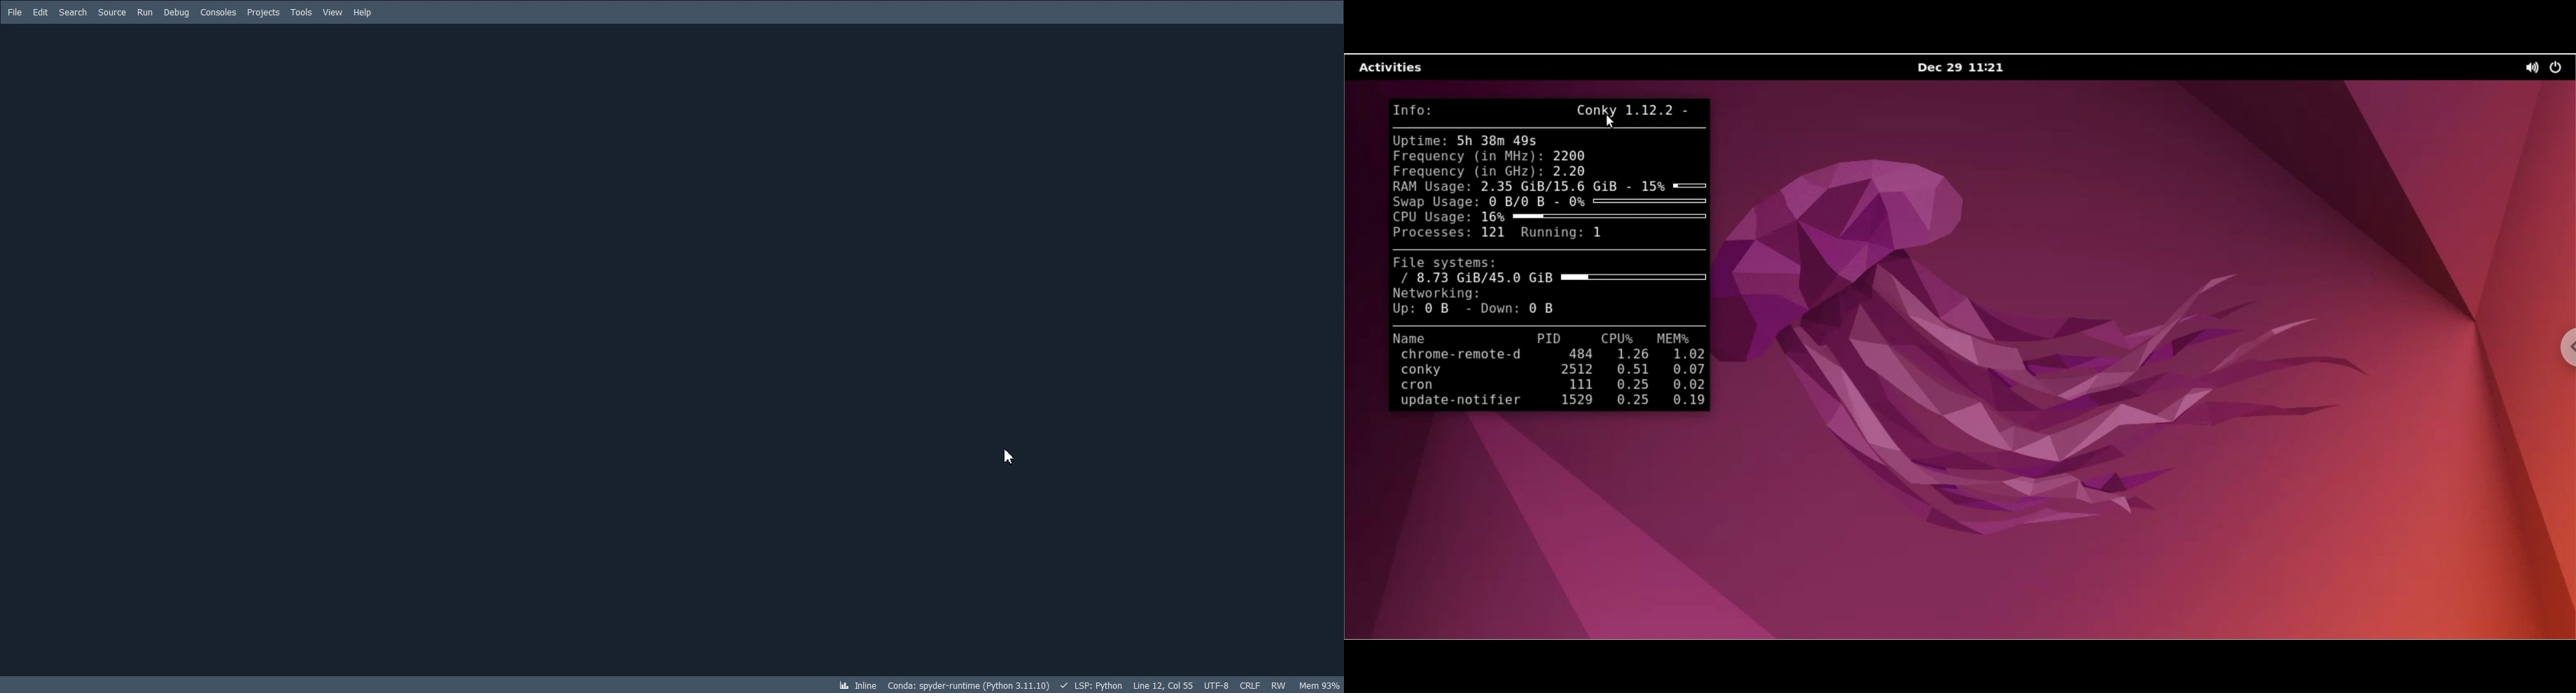 This screenshot has height=700, width=2576. I want to click on Debug, so click(177, 13).